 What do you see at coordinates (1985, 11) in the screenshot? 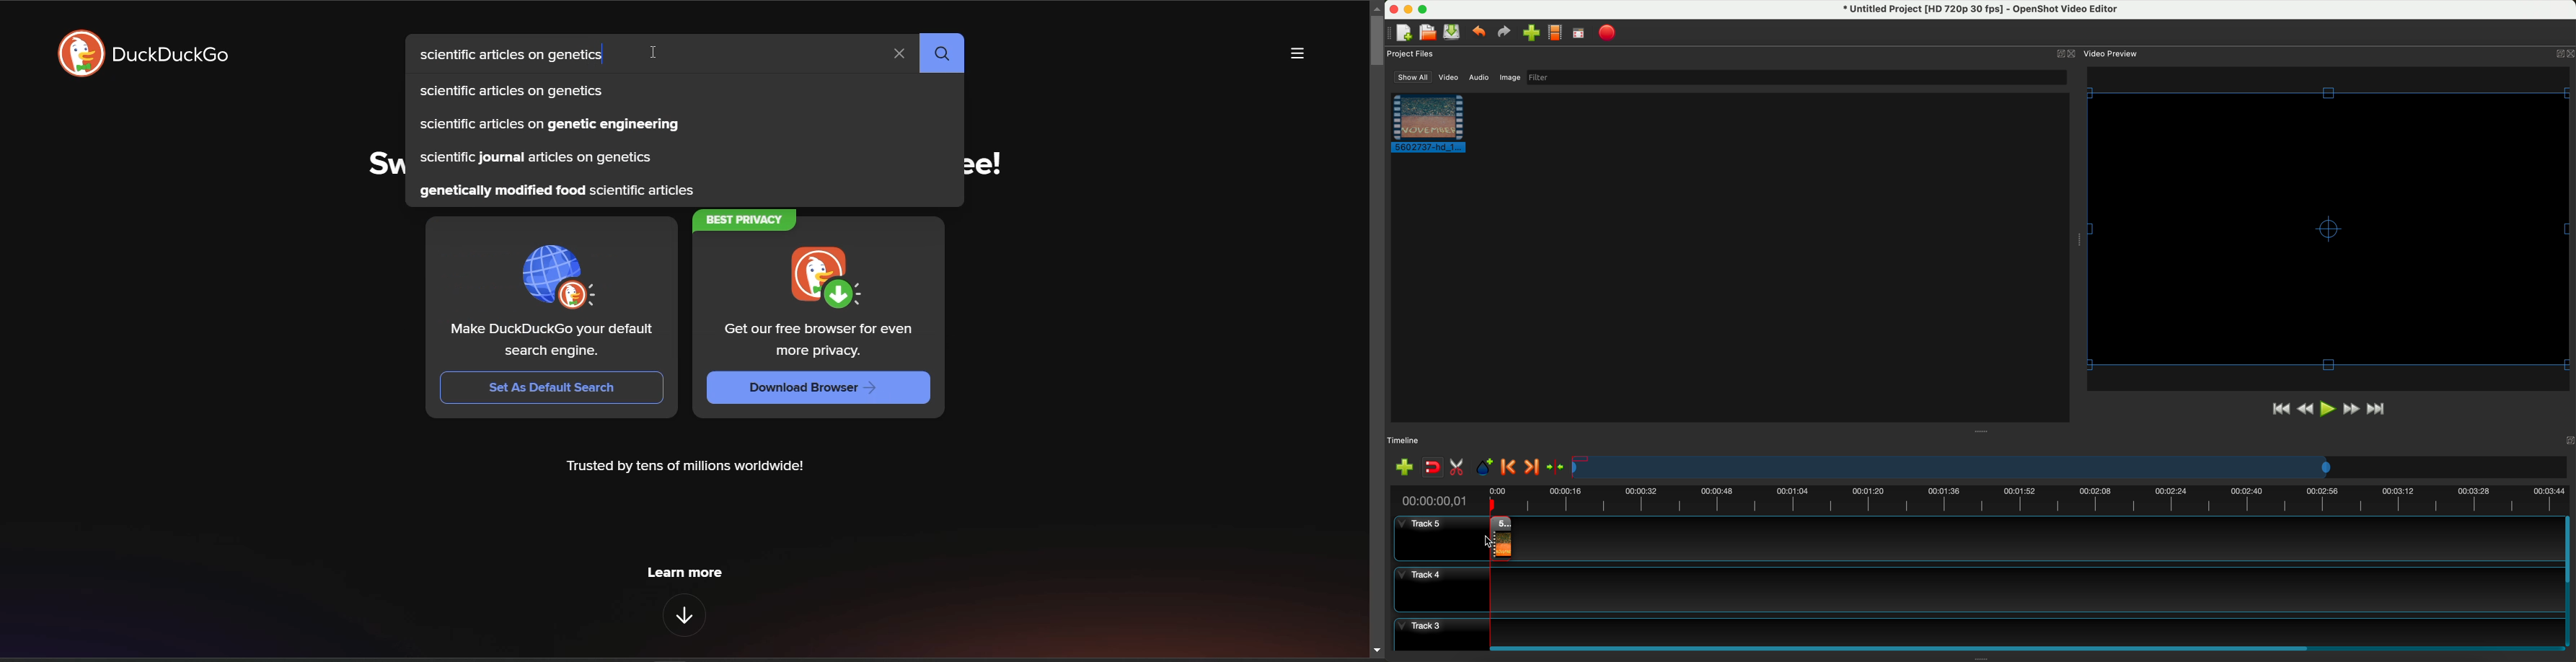
I see `file name` at bounding box center [1985, 11].